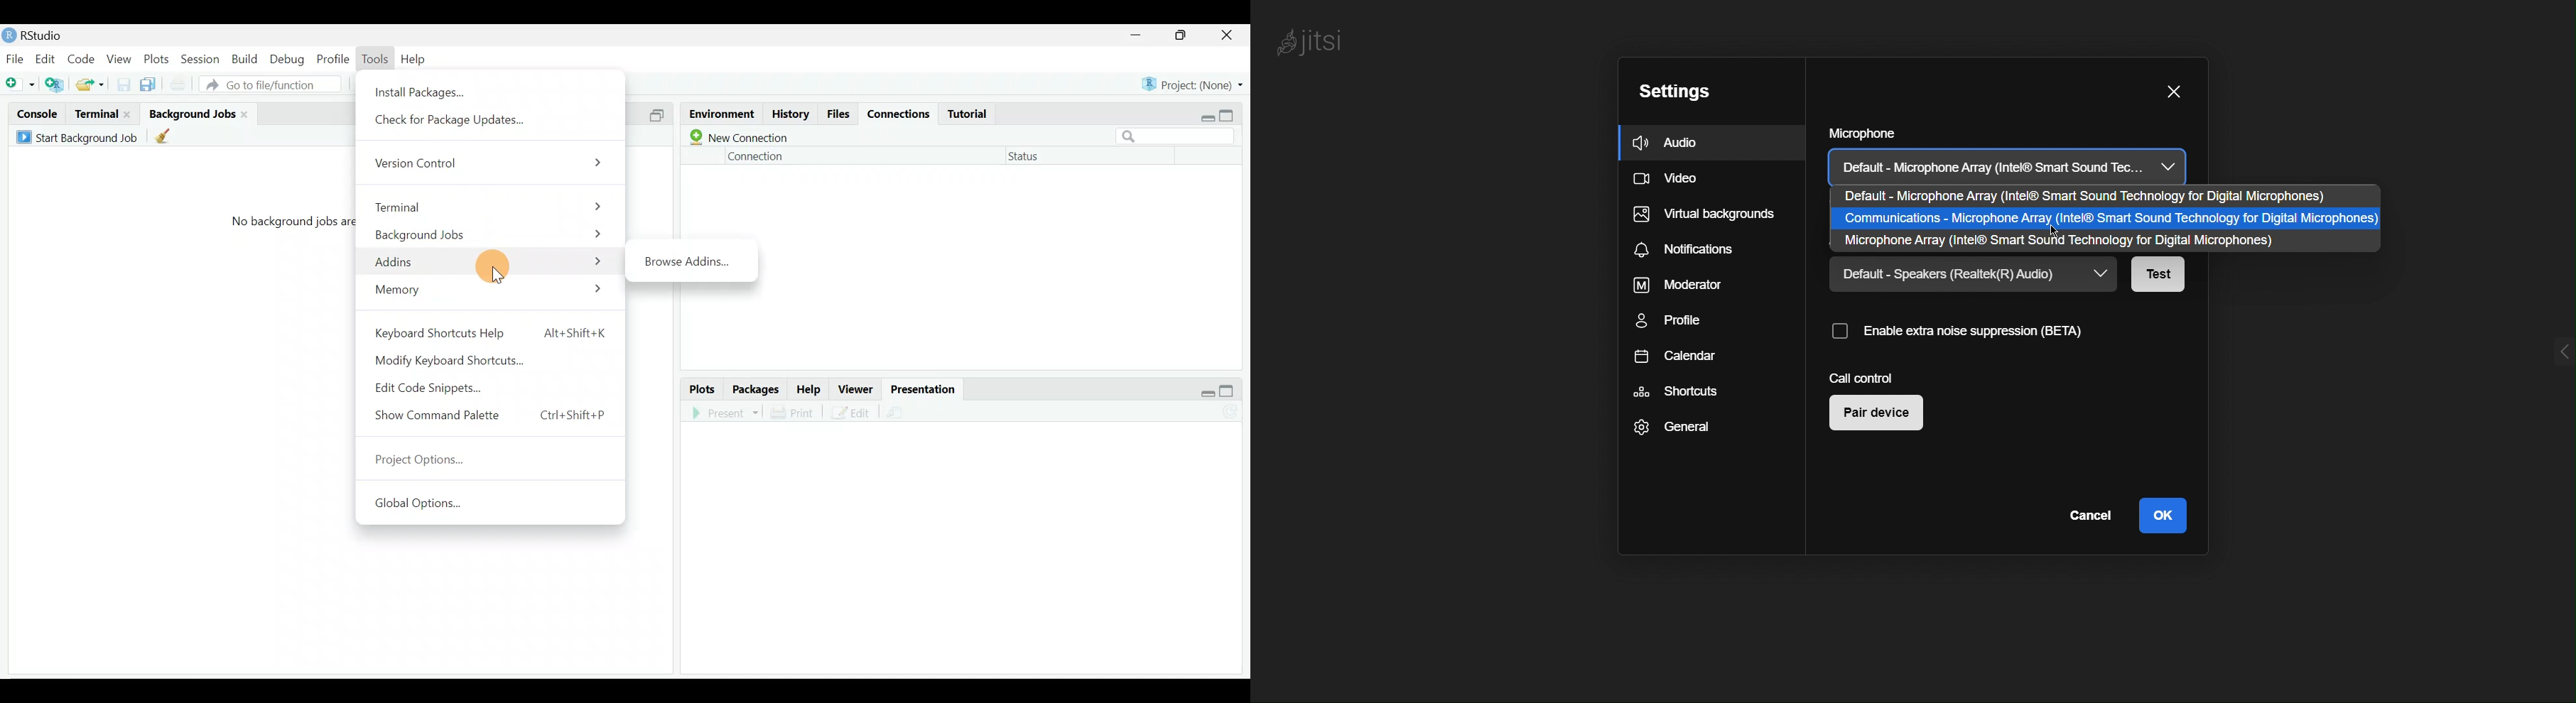 The width and height of the screenshot is (2576, 728). I want to click on Moderator, so click(1675, 285).